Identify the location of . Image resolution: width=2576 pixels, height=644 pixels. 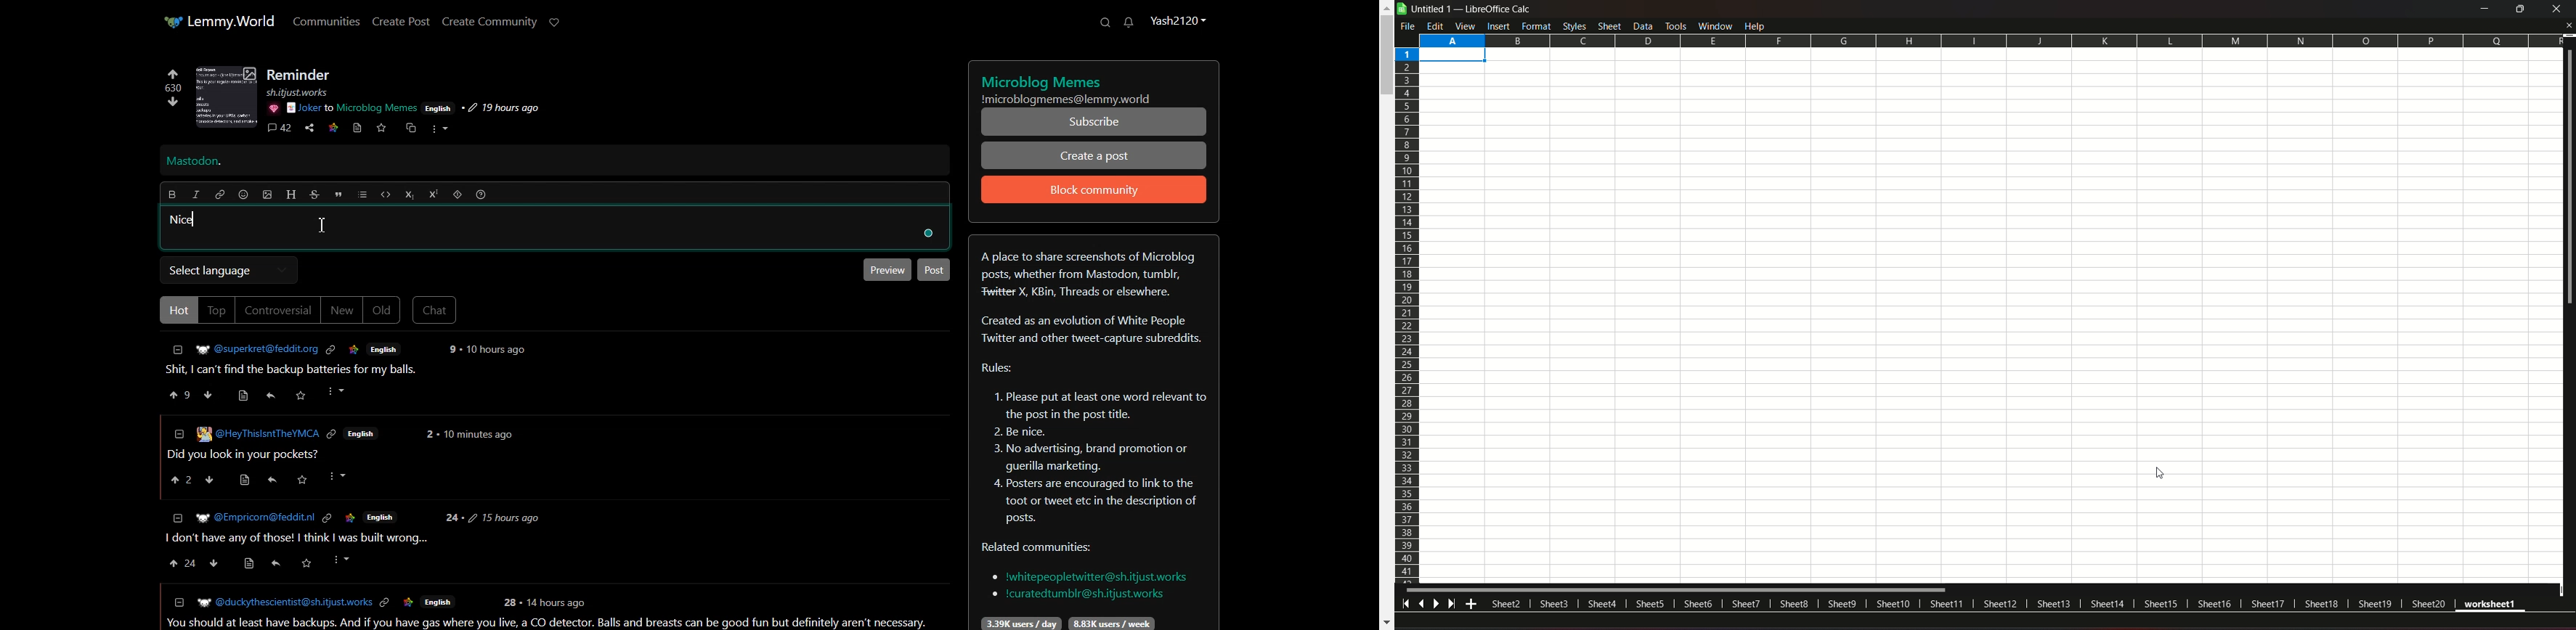
(272, 108).